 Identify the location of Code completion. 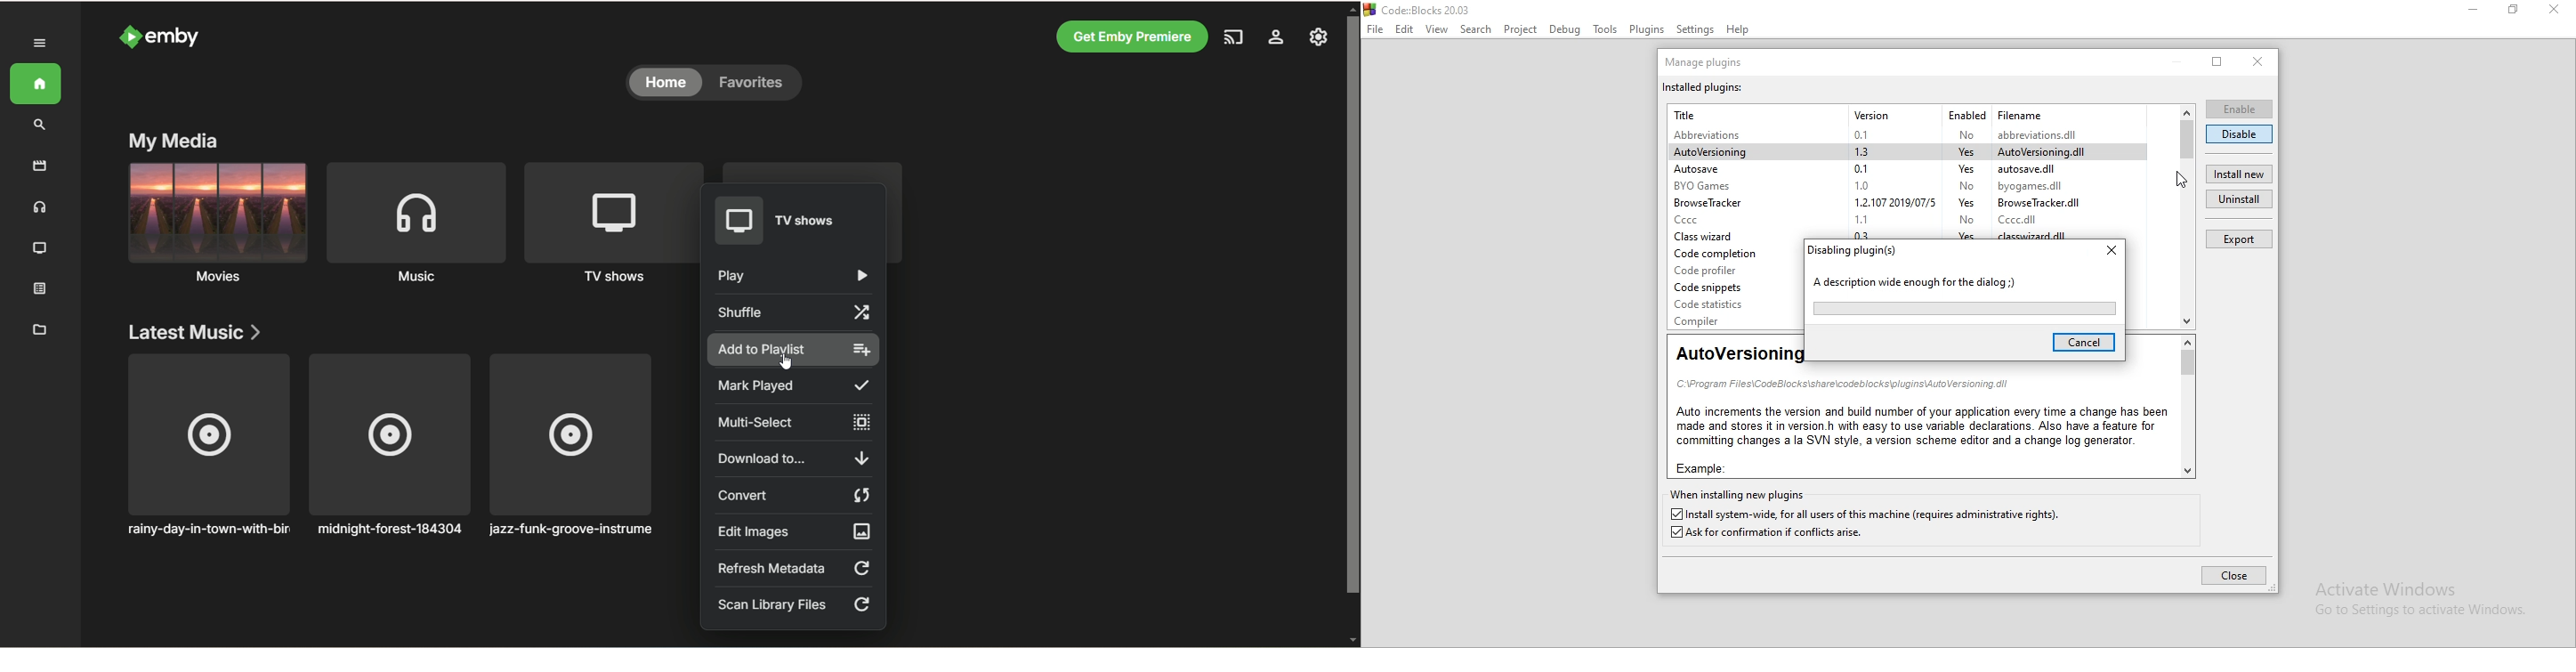
(1720, 254).